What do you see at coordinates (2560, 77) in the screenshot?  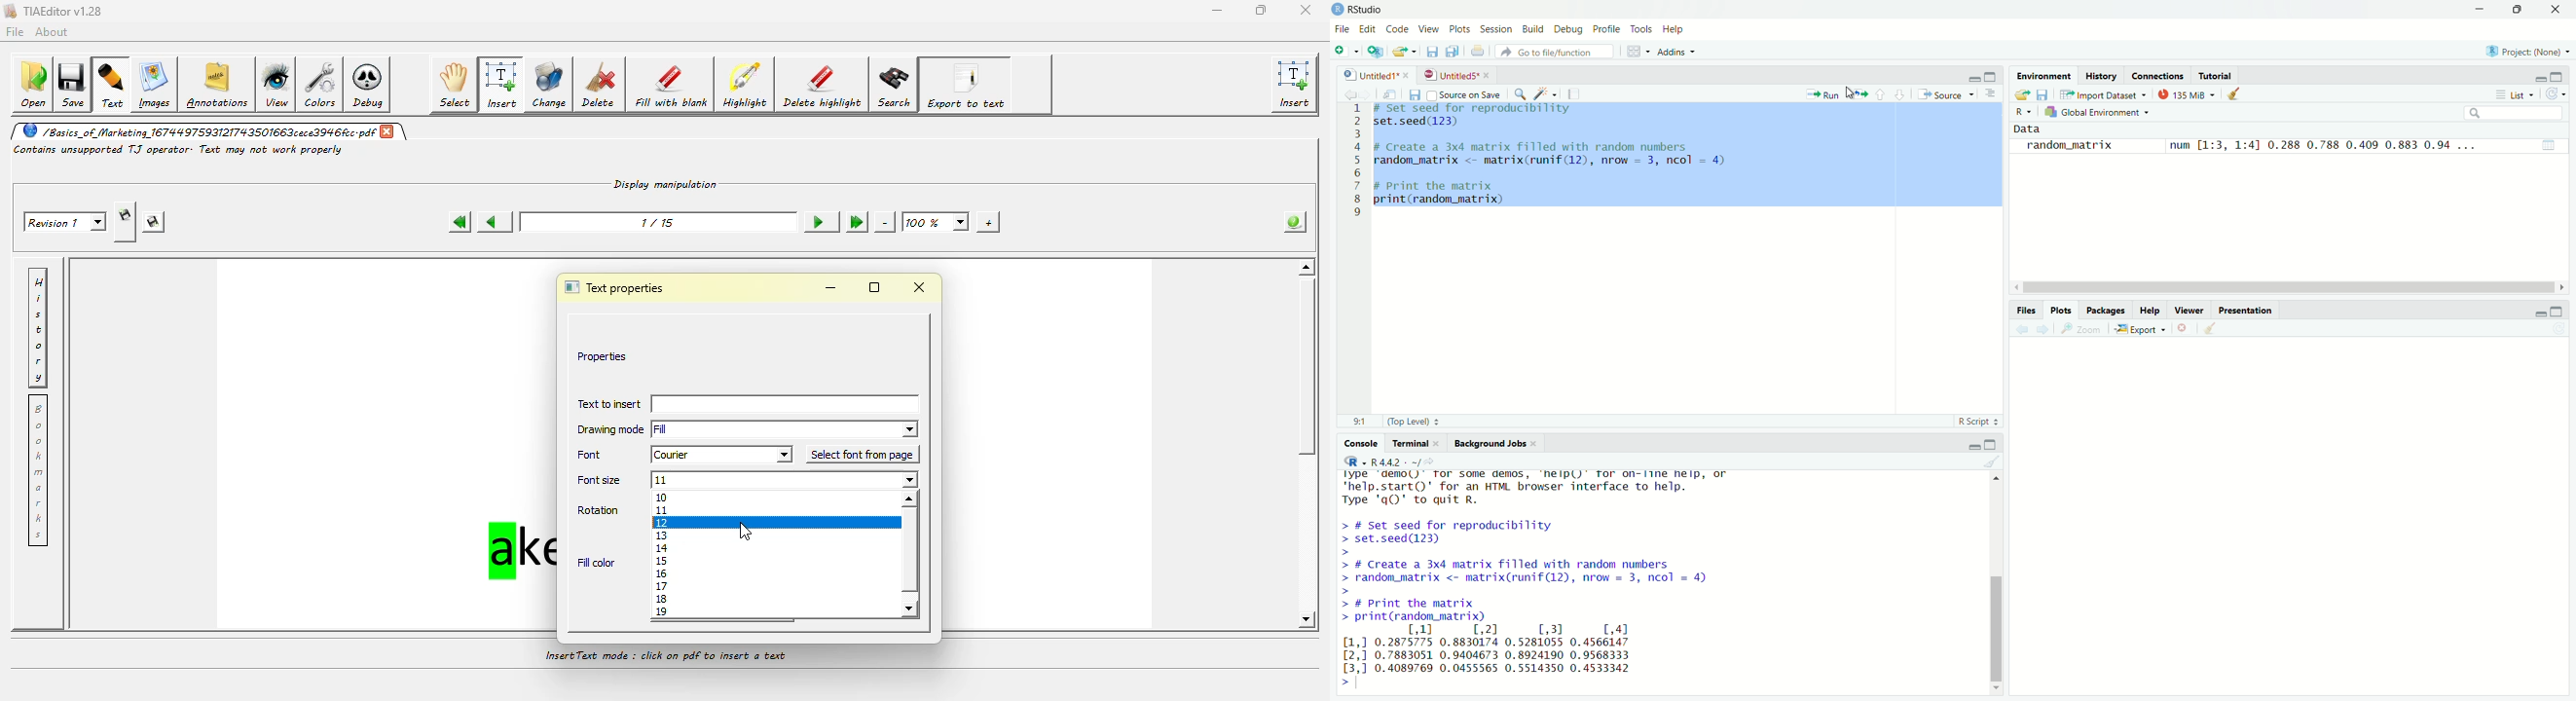 I see `maximise` at bounding box center [2560, 77].